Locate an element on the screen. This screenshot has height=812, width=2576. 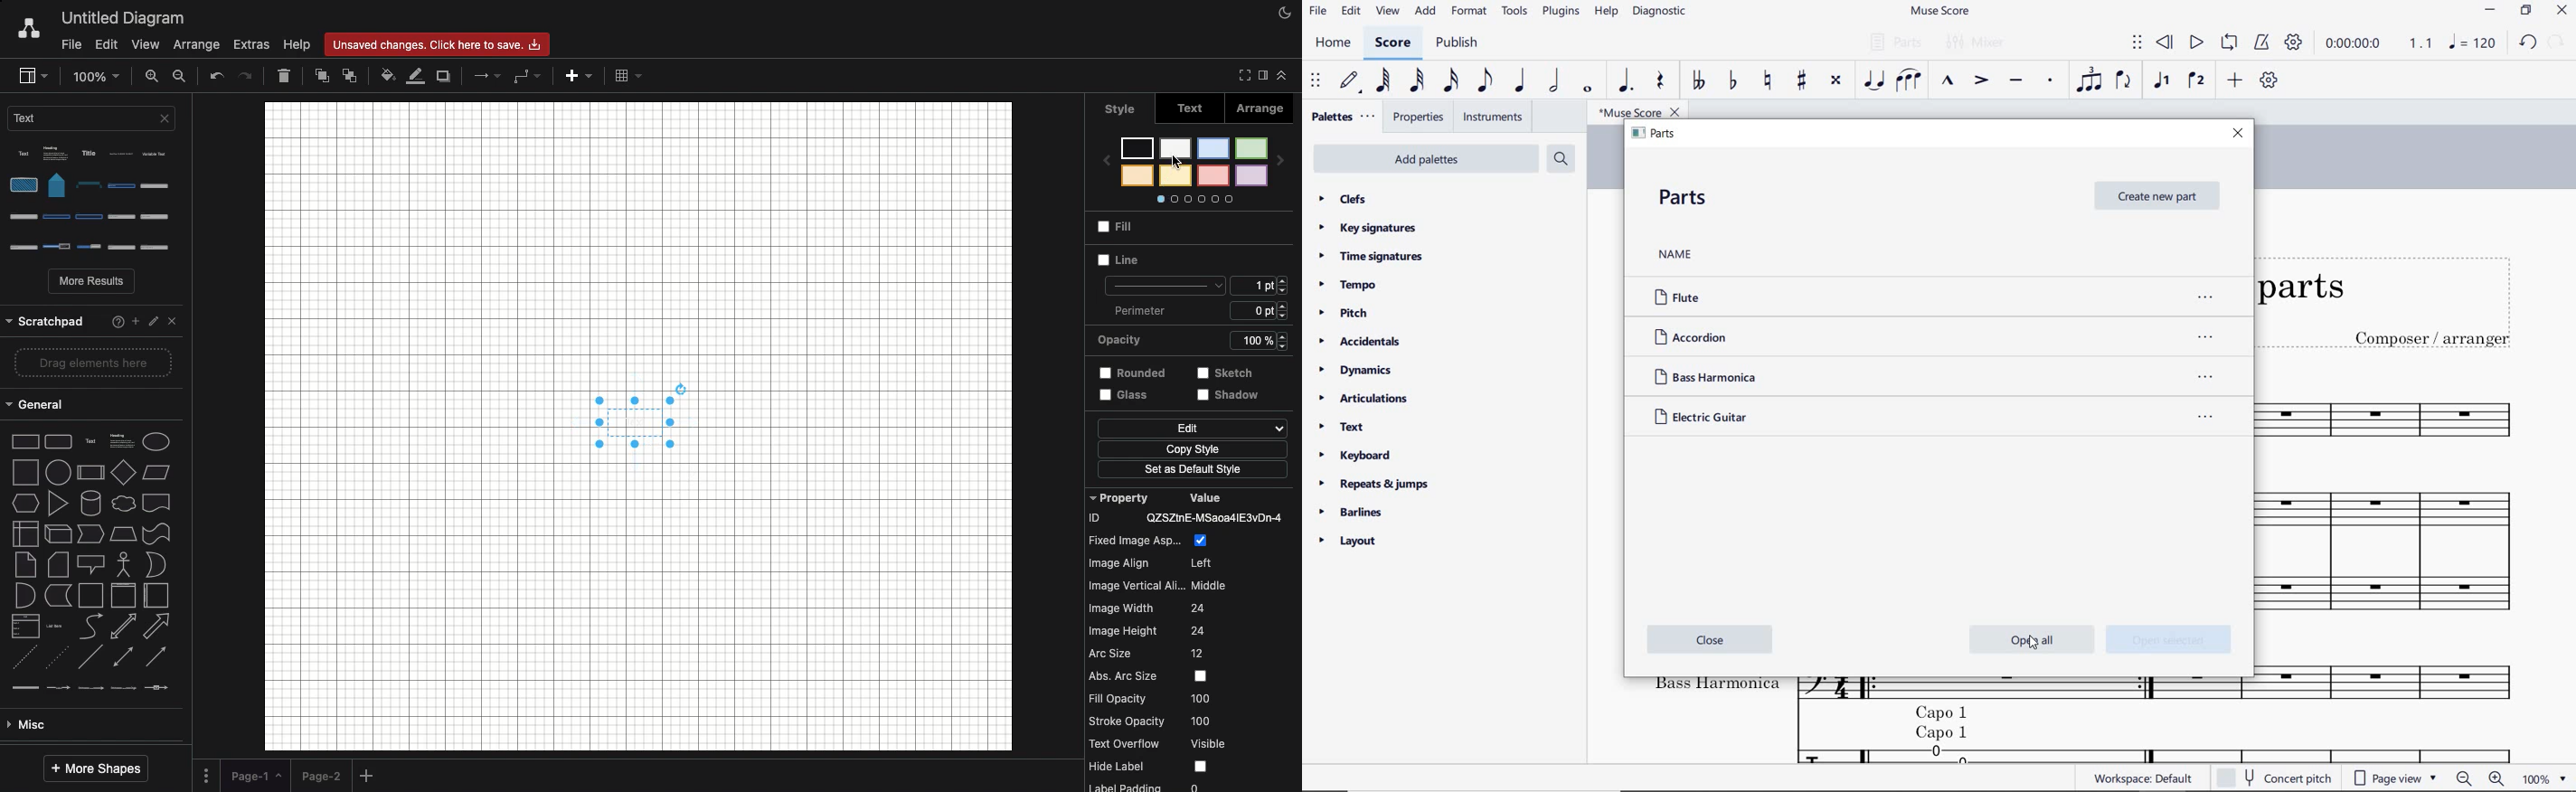
layout is located at coordinates (1350, 541).